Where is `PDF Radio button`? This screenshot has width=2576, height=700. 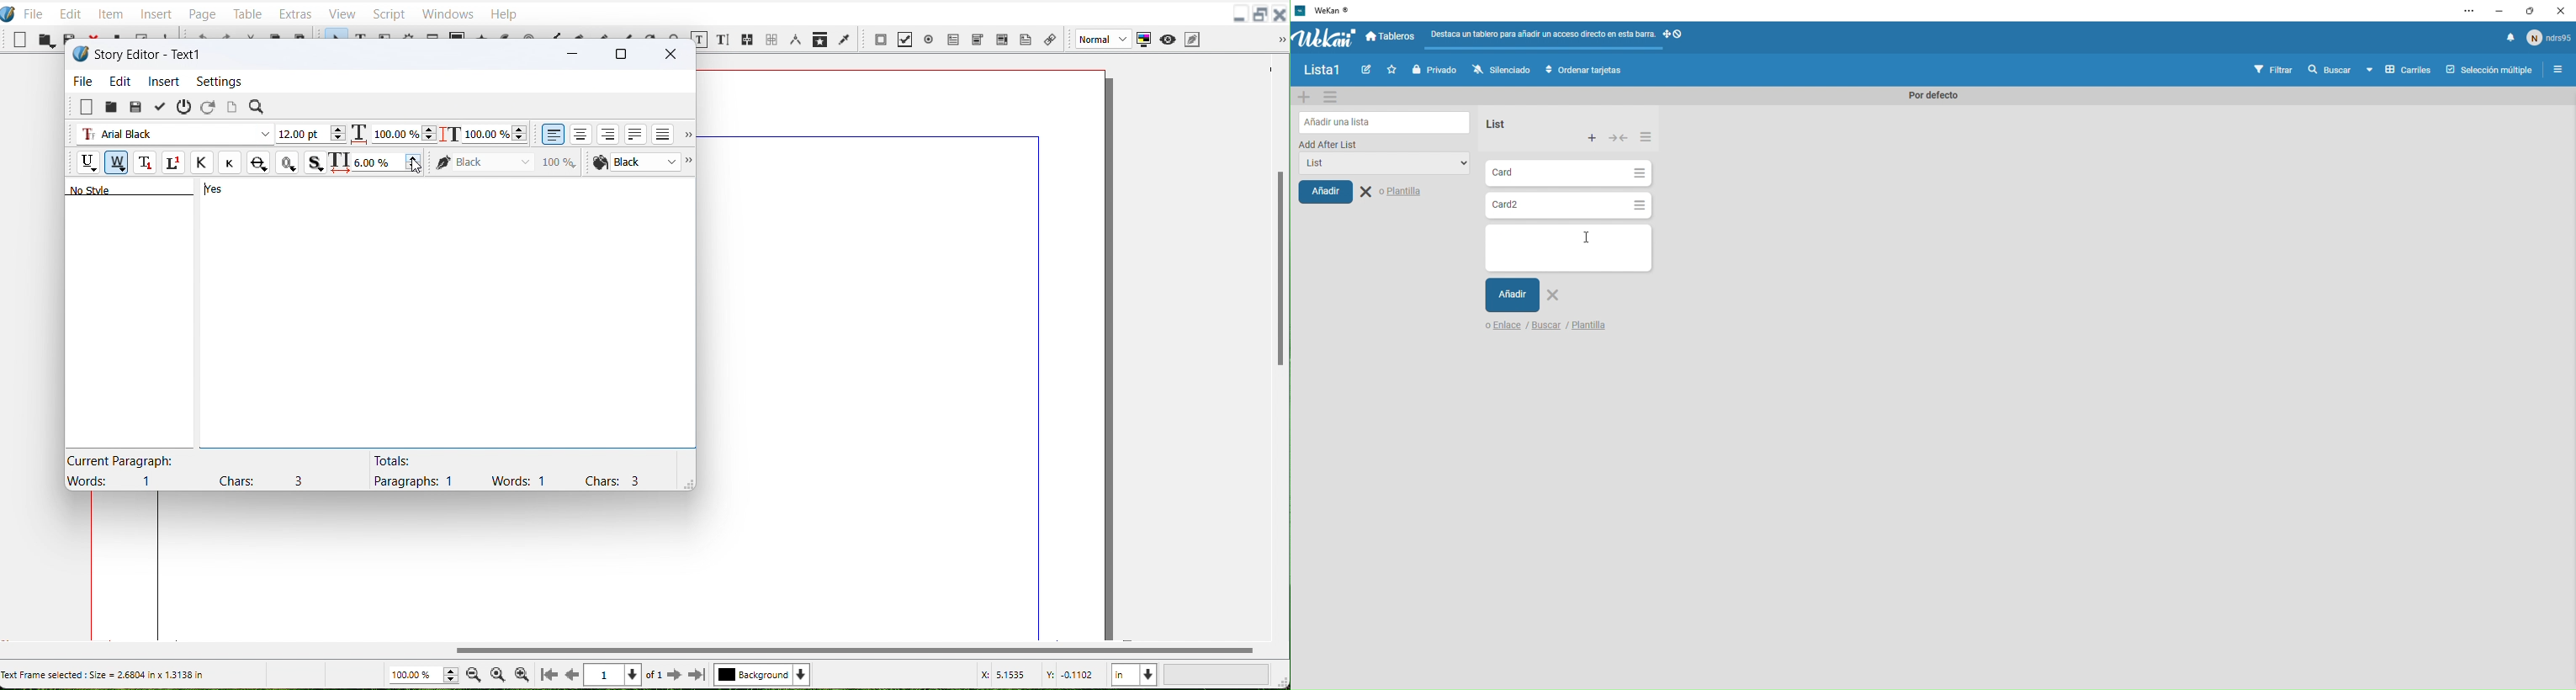 PDF Radio button is located at coordinates (931, 37).